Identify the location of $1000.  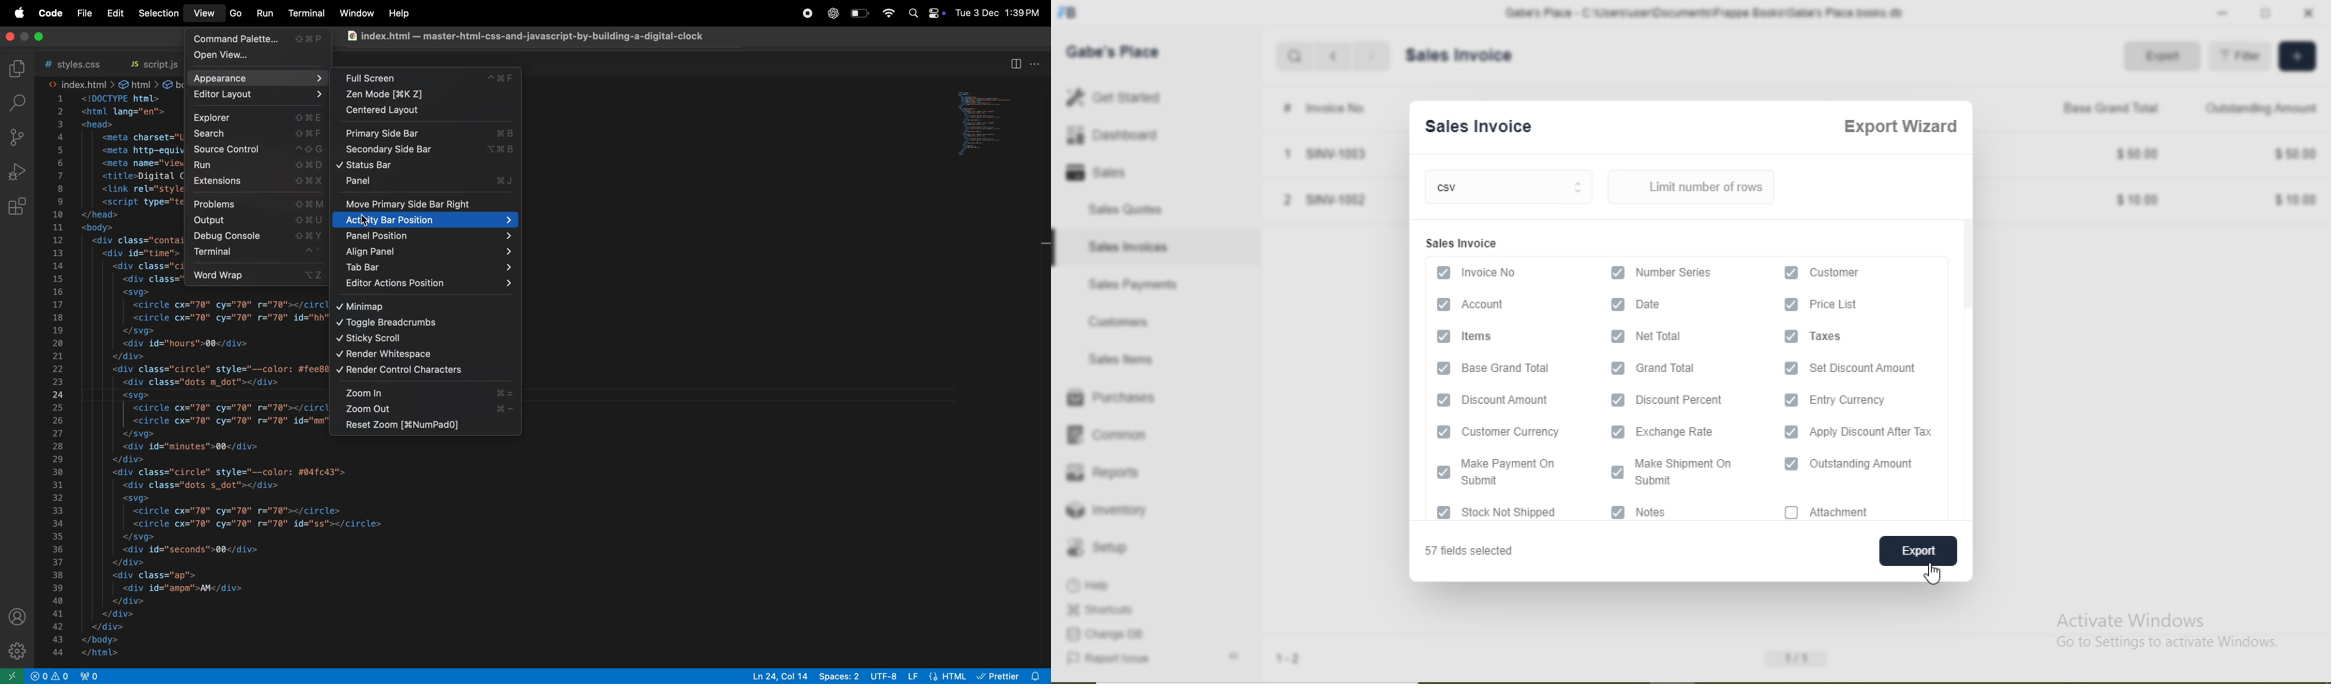
(2297, 200).